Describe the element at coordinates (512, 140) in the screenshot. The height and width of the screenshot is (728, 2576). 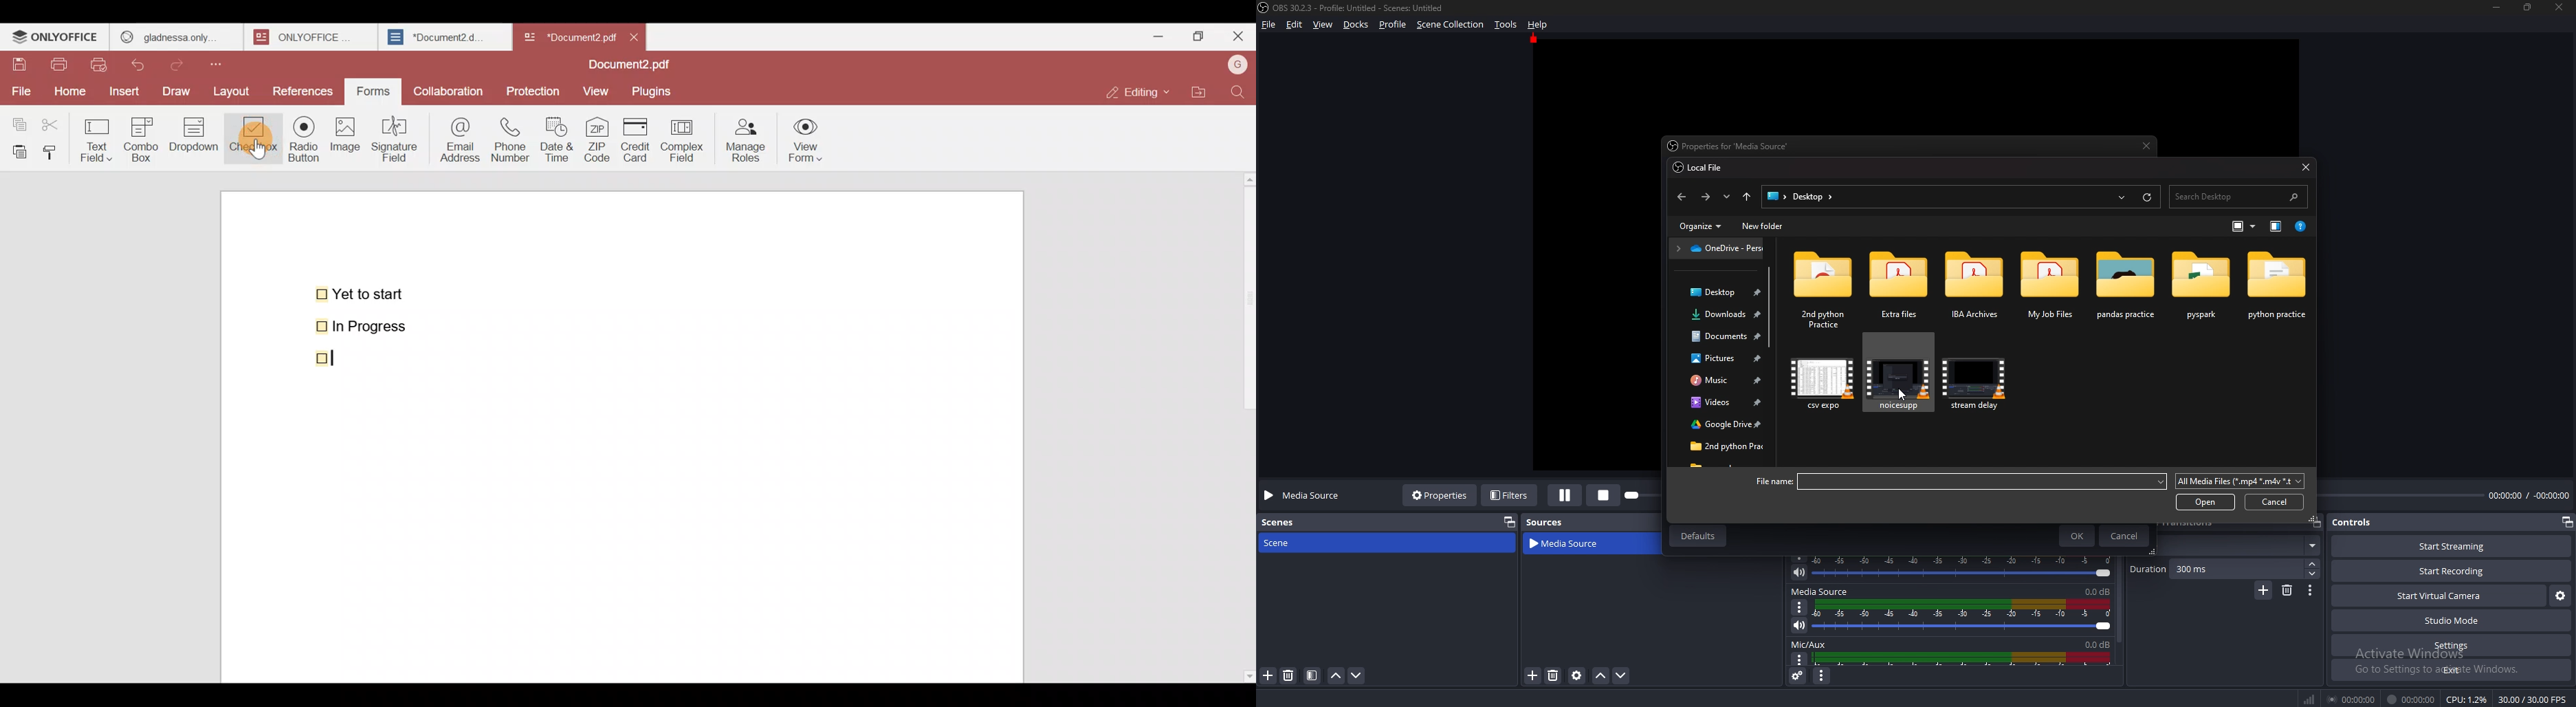
I see `Phone number` at that location.